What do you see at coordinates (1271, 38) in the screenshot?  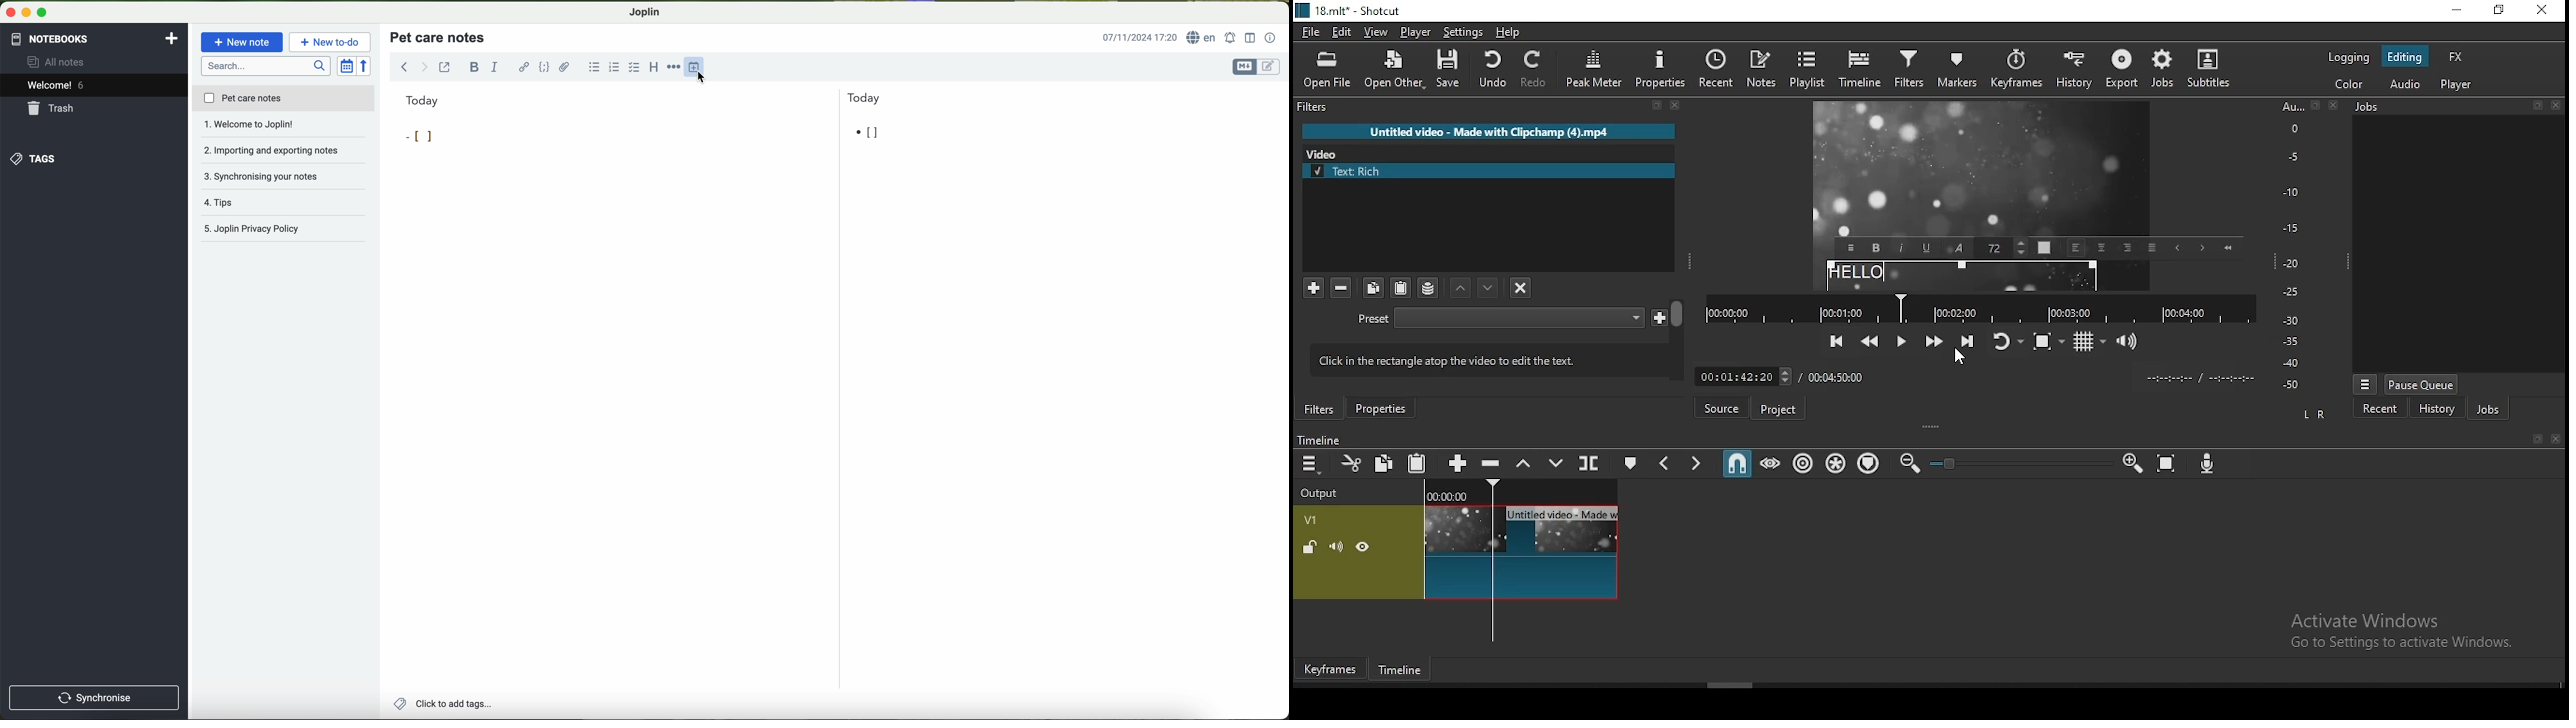 I see `note properties` at bounding box center [1271, 38].